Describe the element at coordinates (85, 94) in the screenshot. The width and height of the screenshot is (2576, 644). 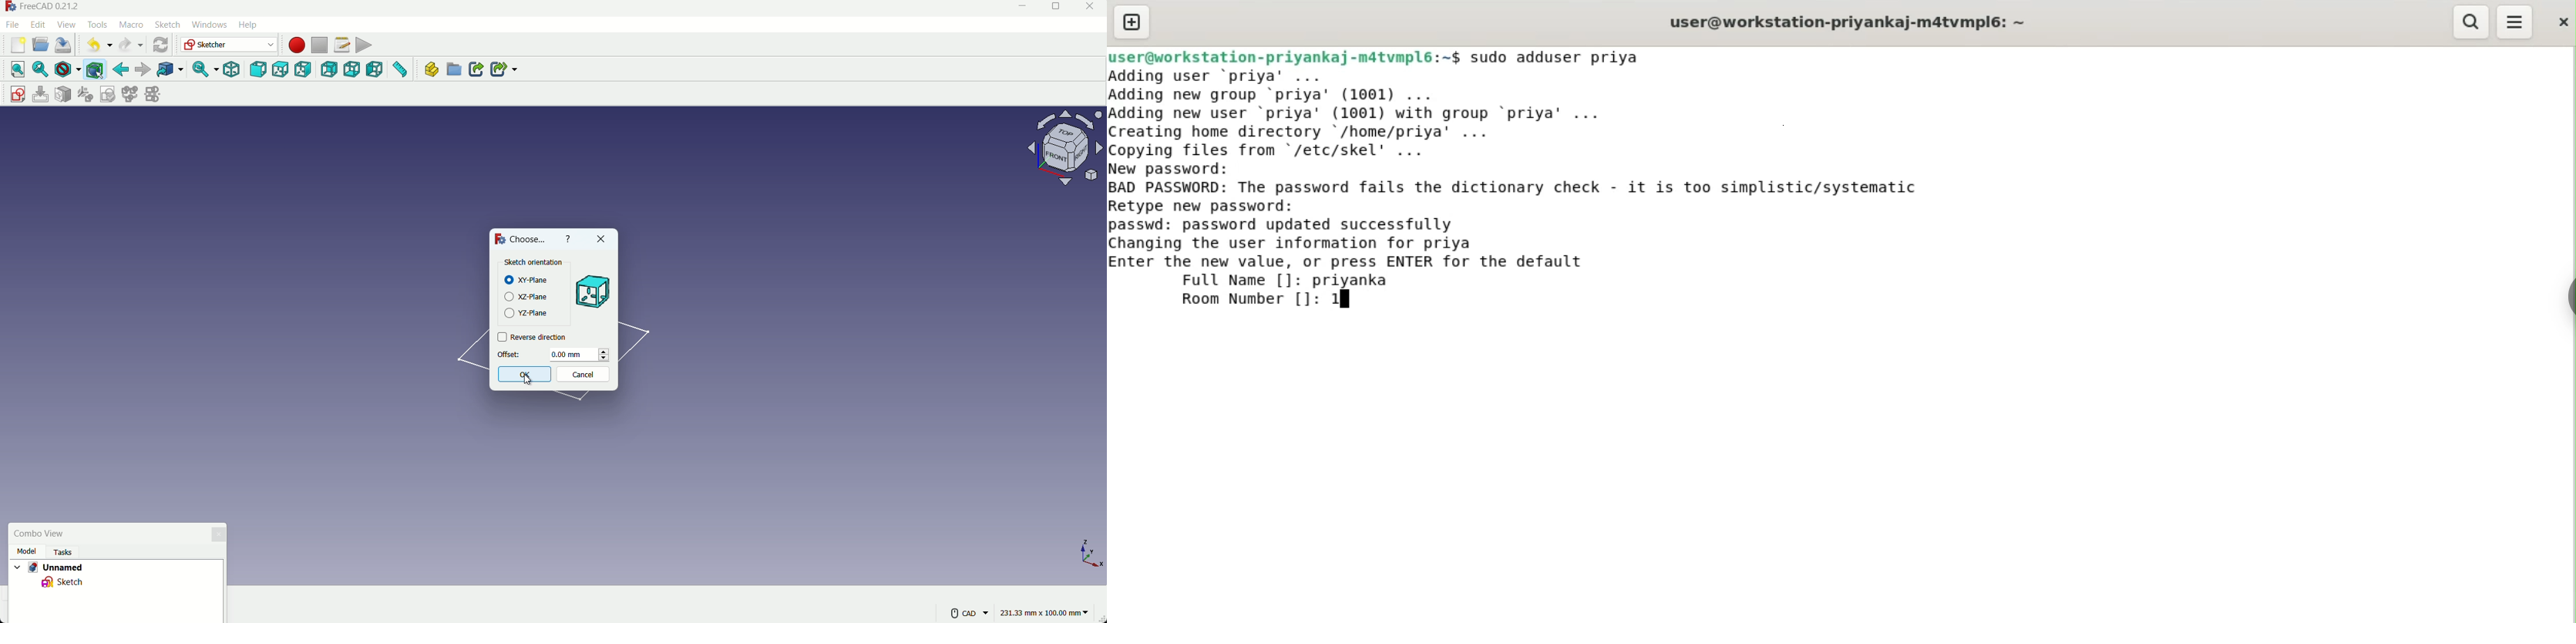
I see `reorient sketches` at that location.